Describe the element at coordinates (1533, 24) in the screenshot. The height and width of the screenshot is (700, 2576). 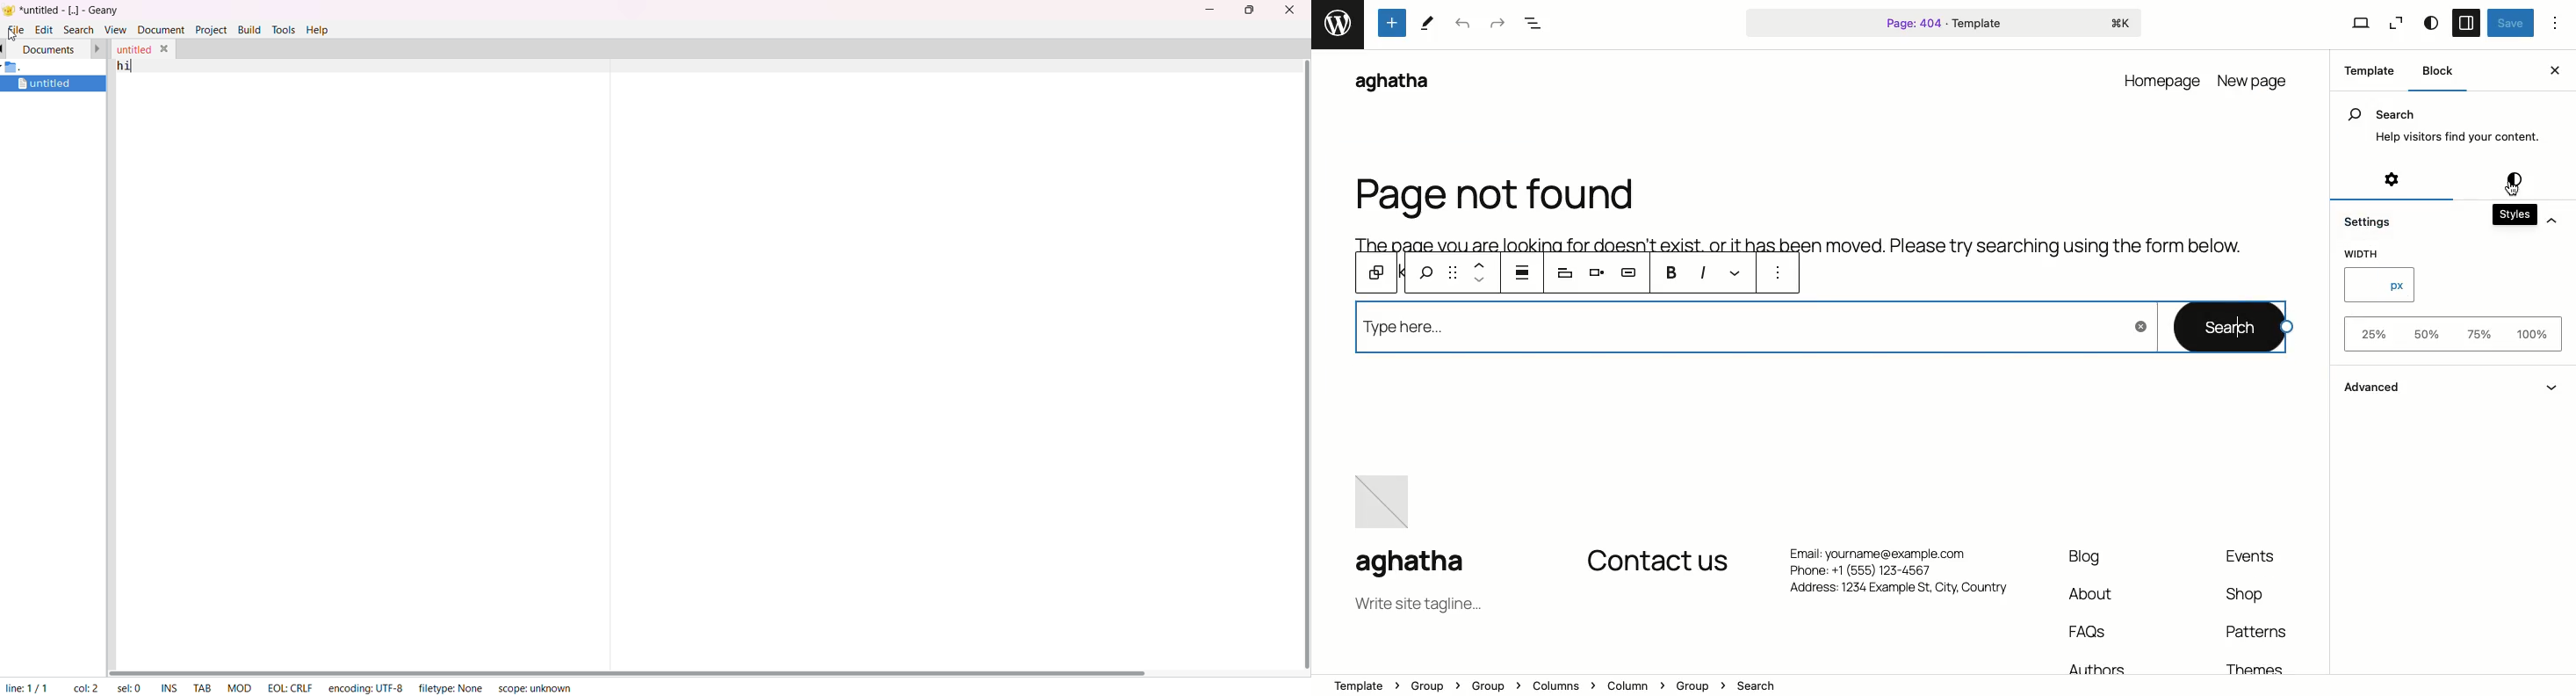
I see `Document overview` at that location.